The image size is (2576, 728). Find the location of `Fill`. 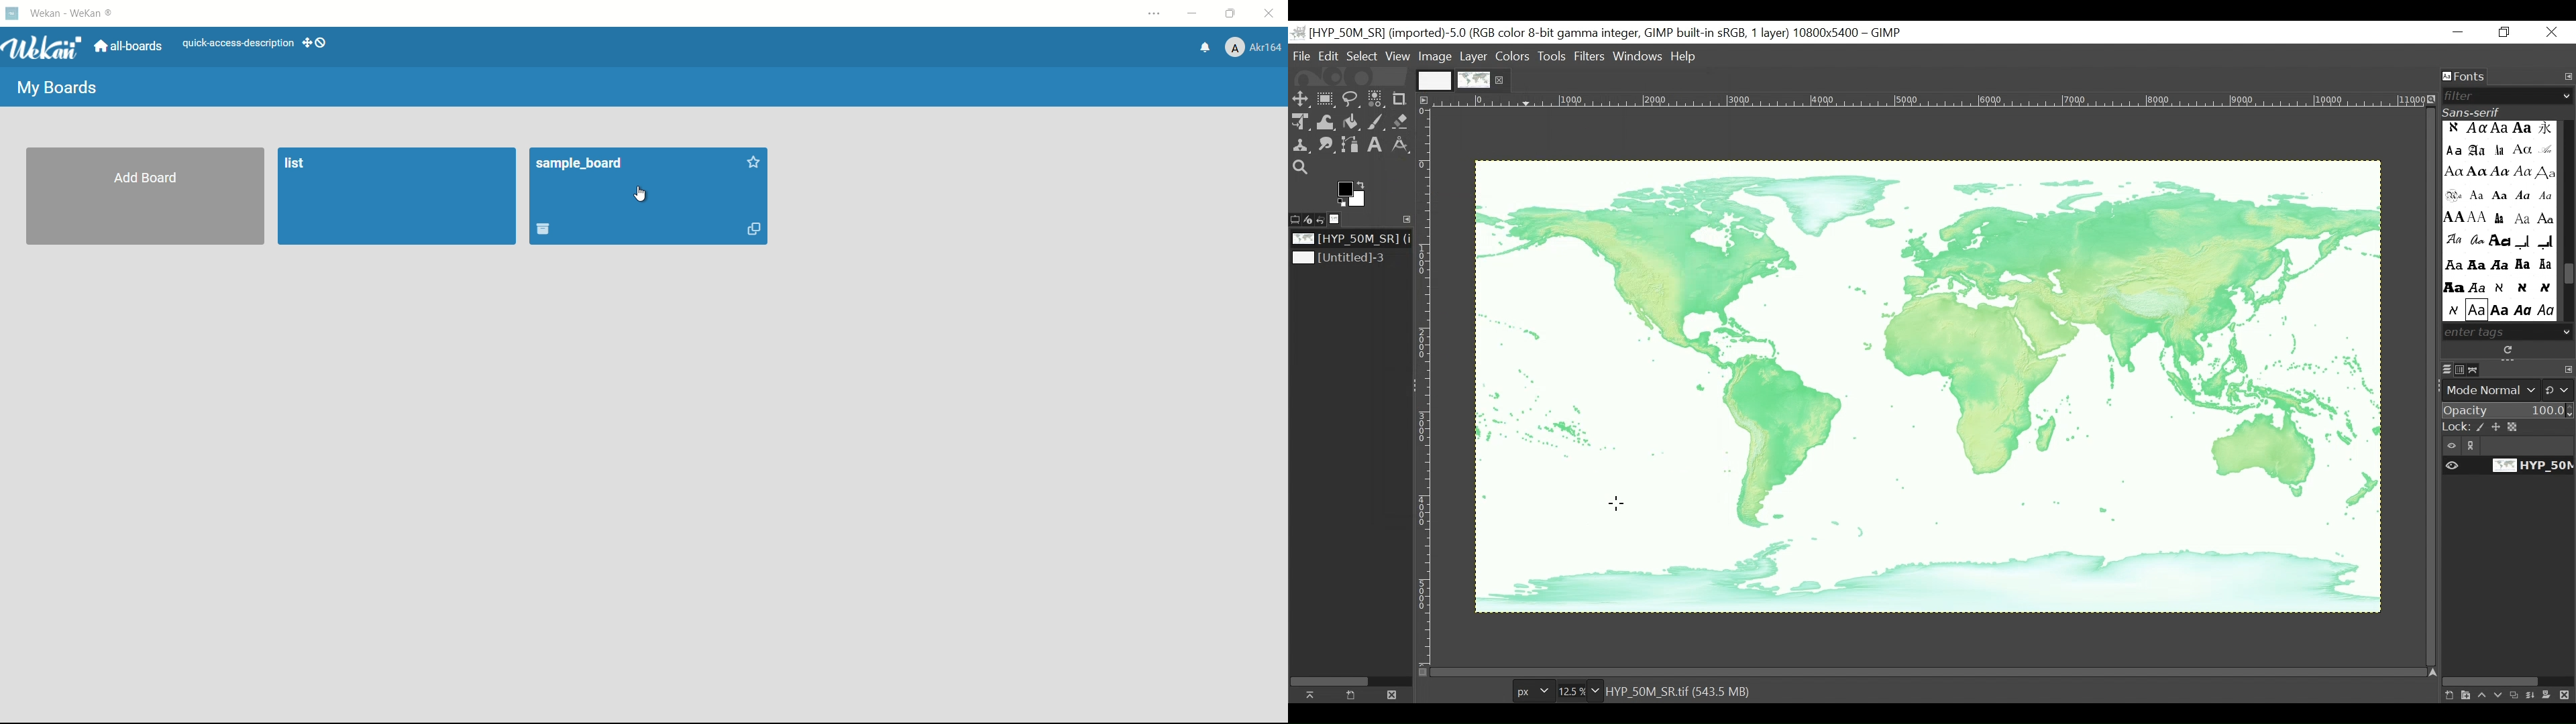

Fill is located at coordinates (1350, 123).